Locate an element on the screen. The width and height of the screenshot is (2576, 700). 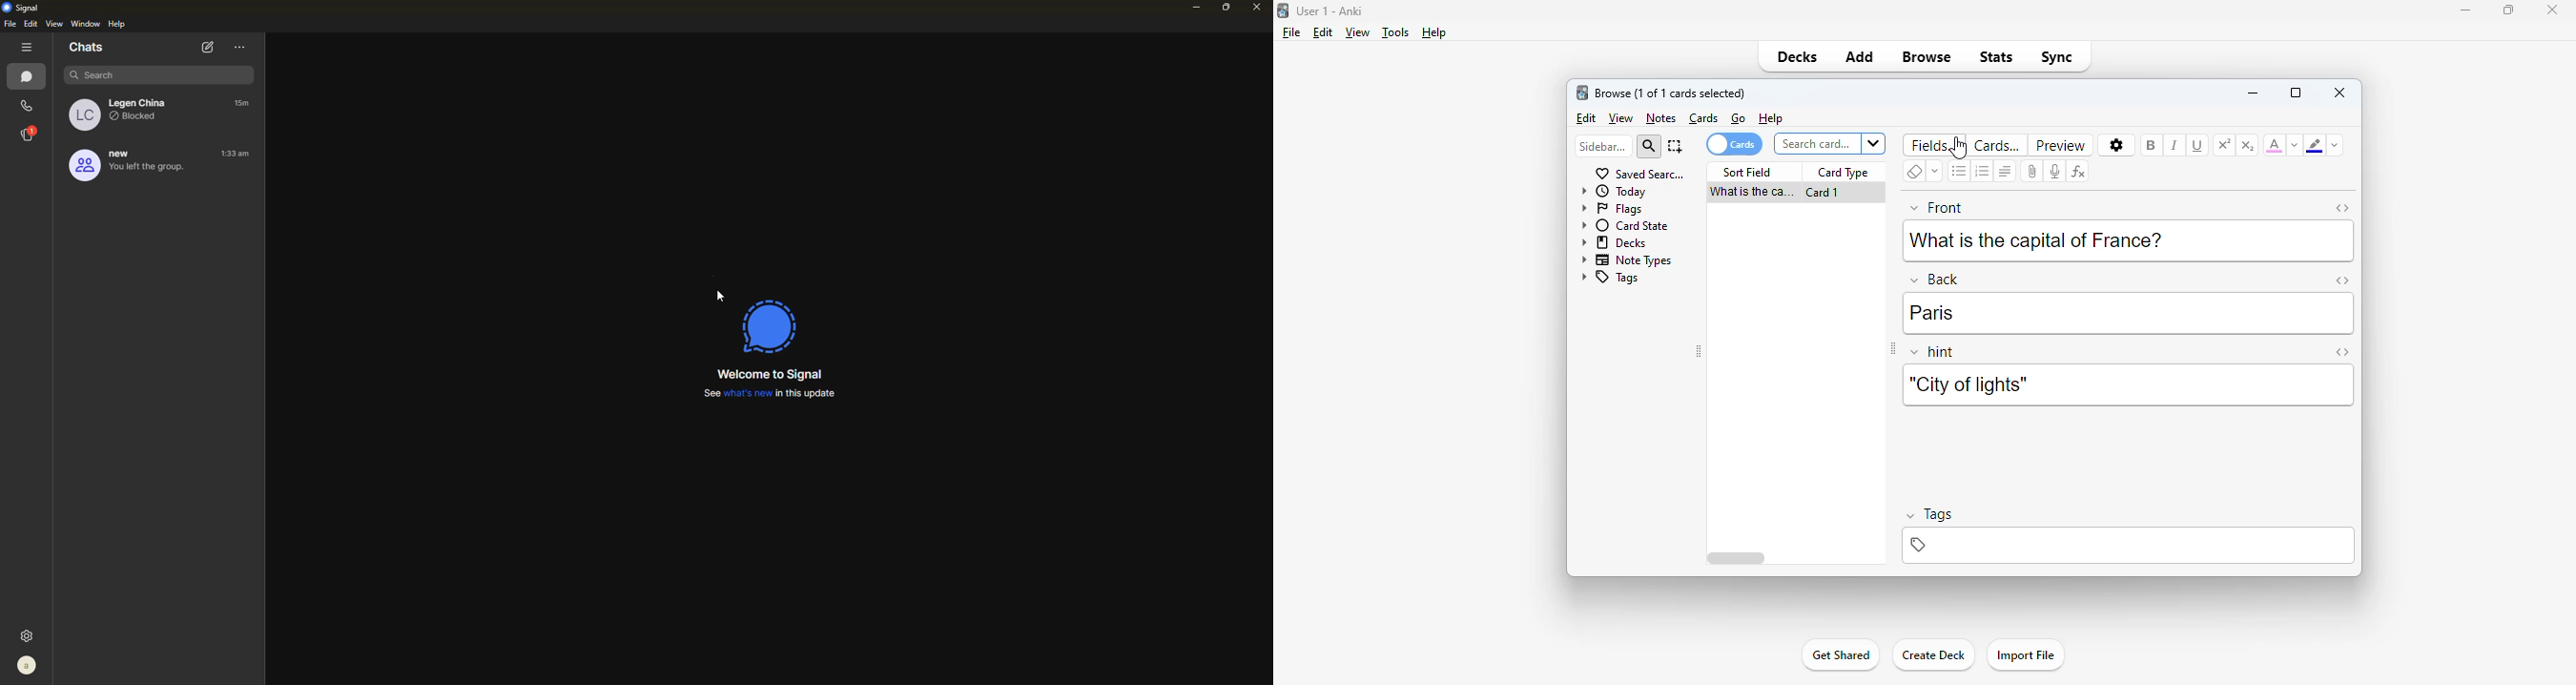
toggle HTML editor is located at coordinates (2341, 352).